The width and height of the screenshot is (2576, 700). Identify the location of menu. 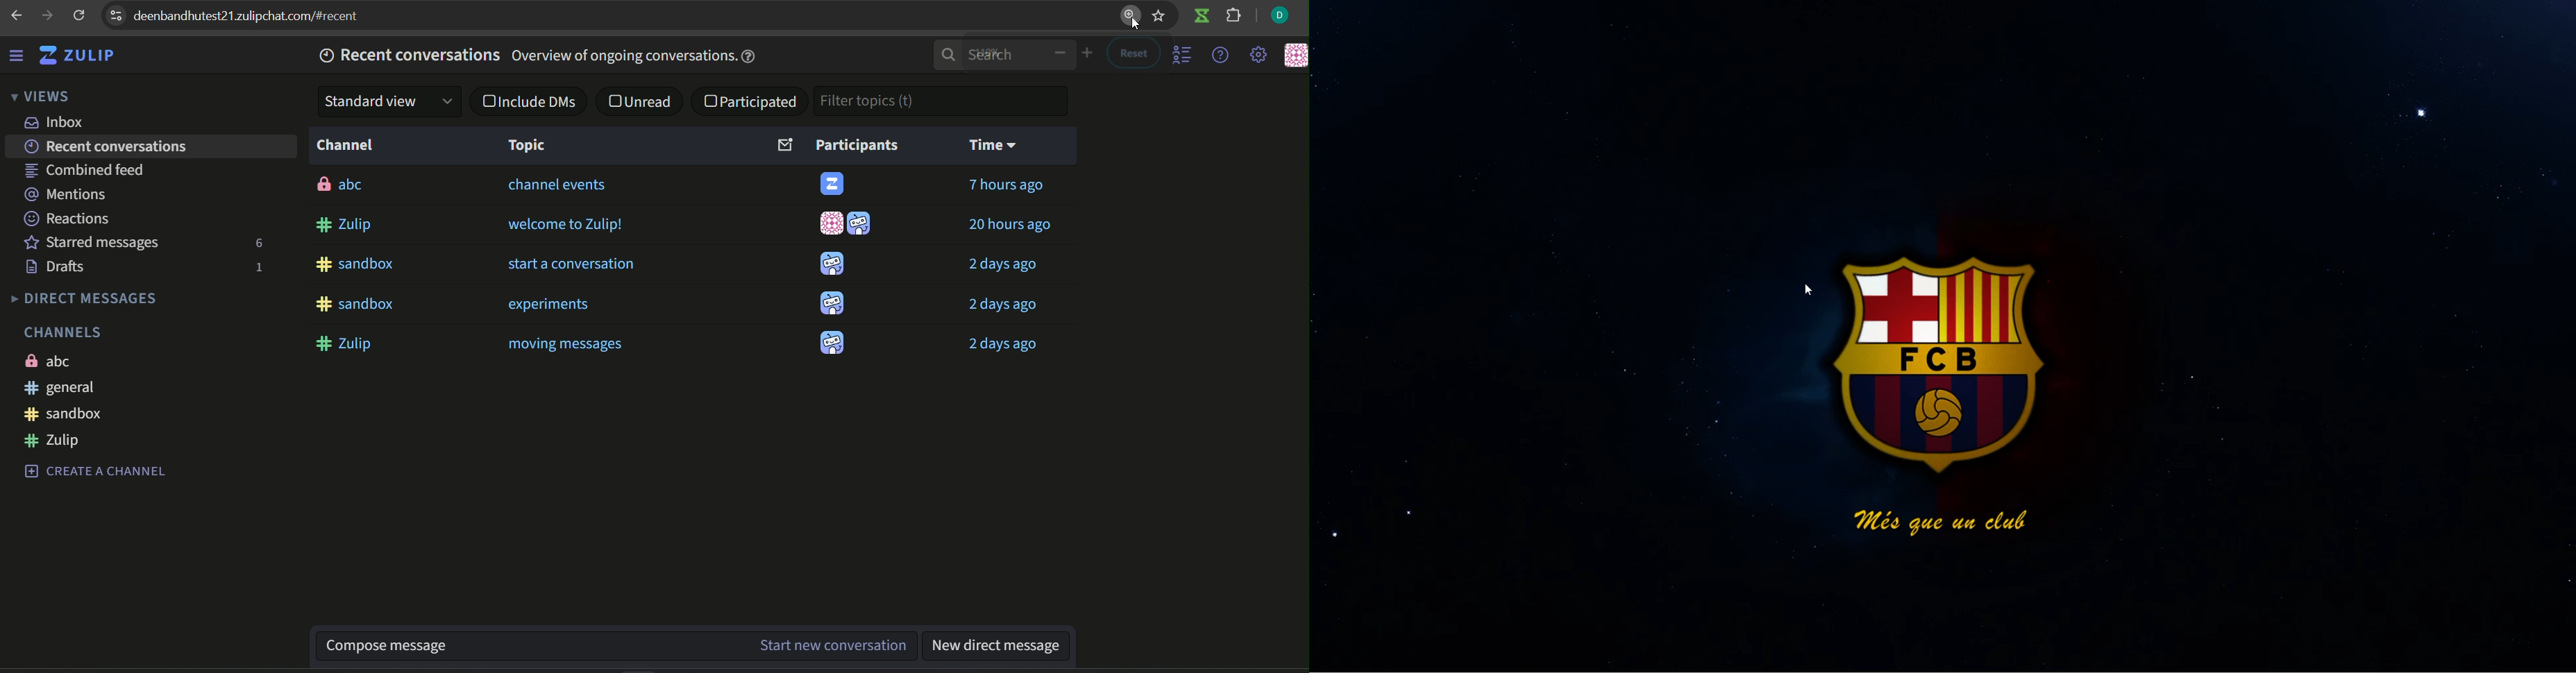
(18, 58).